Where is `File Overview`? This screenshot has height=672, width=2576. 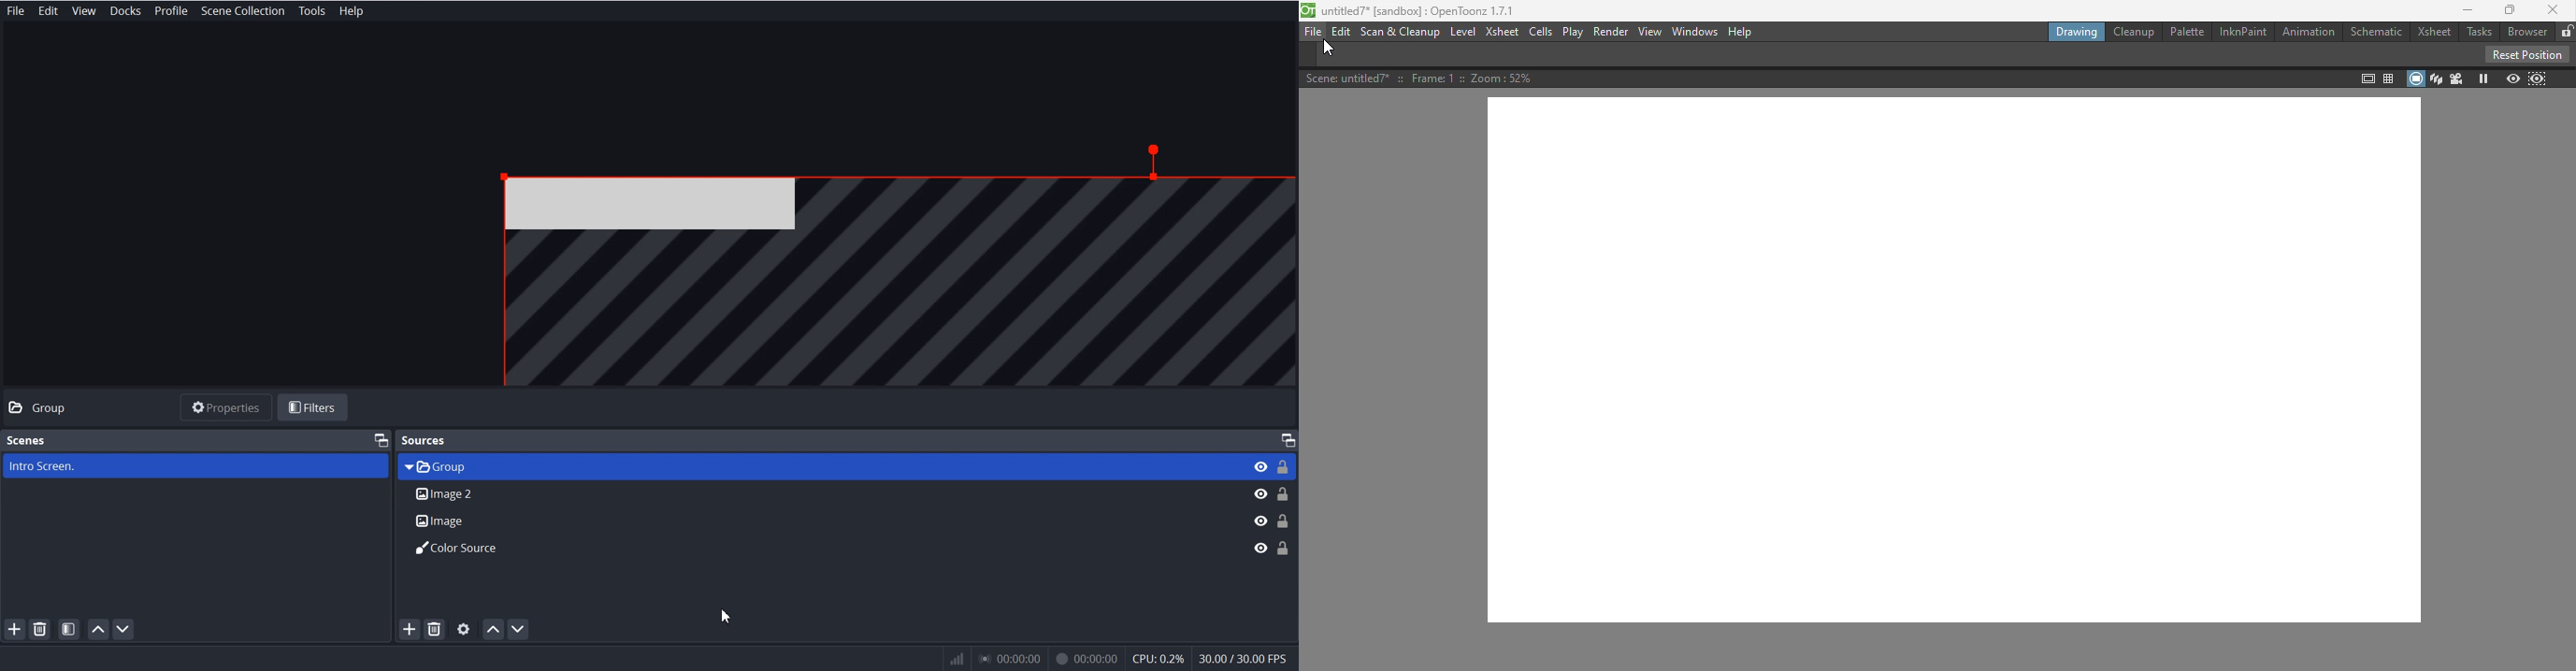
File Overview is located at coordinates (880, 260).